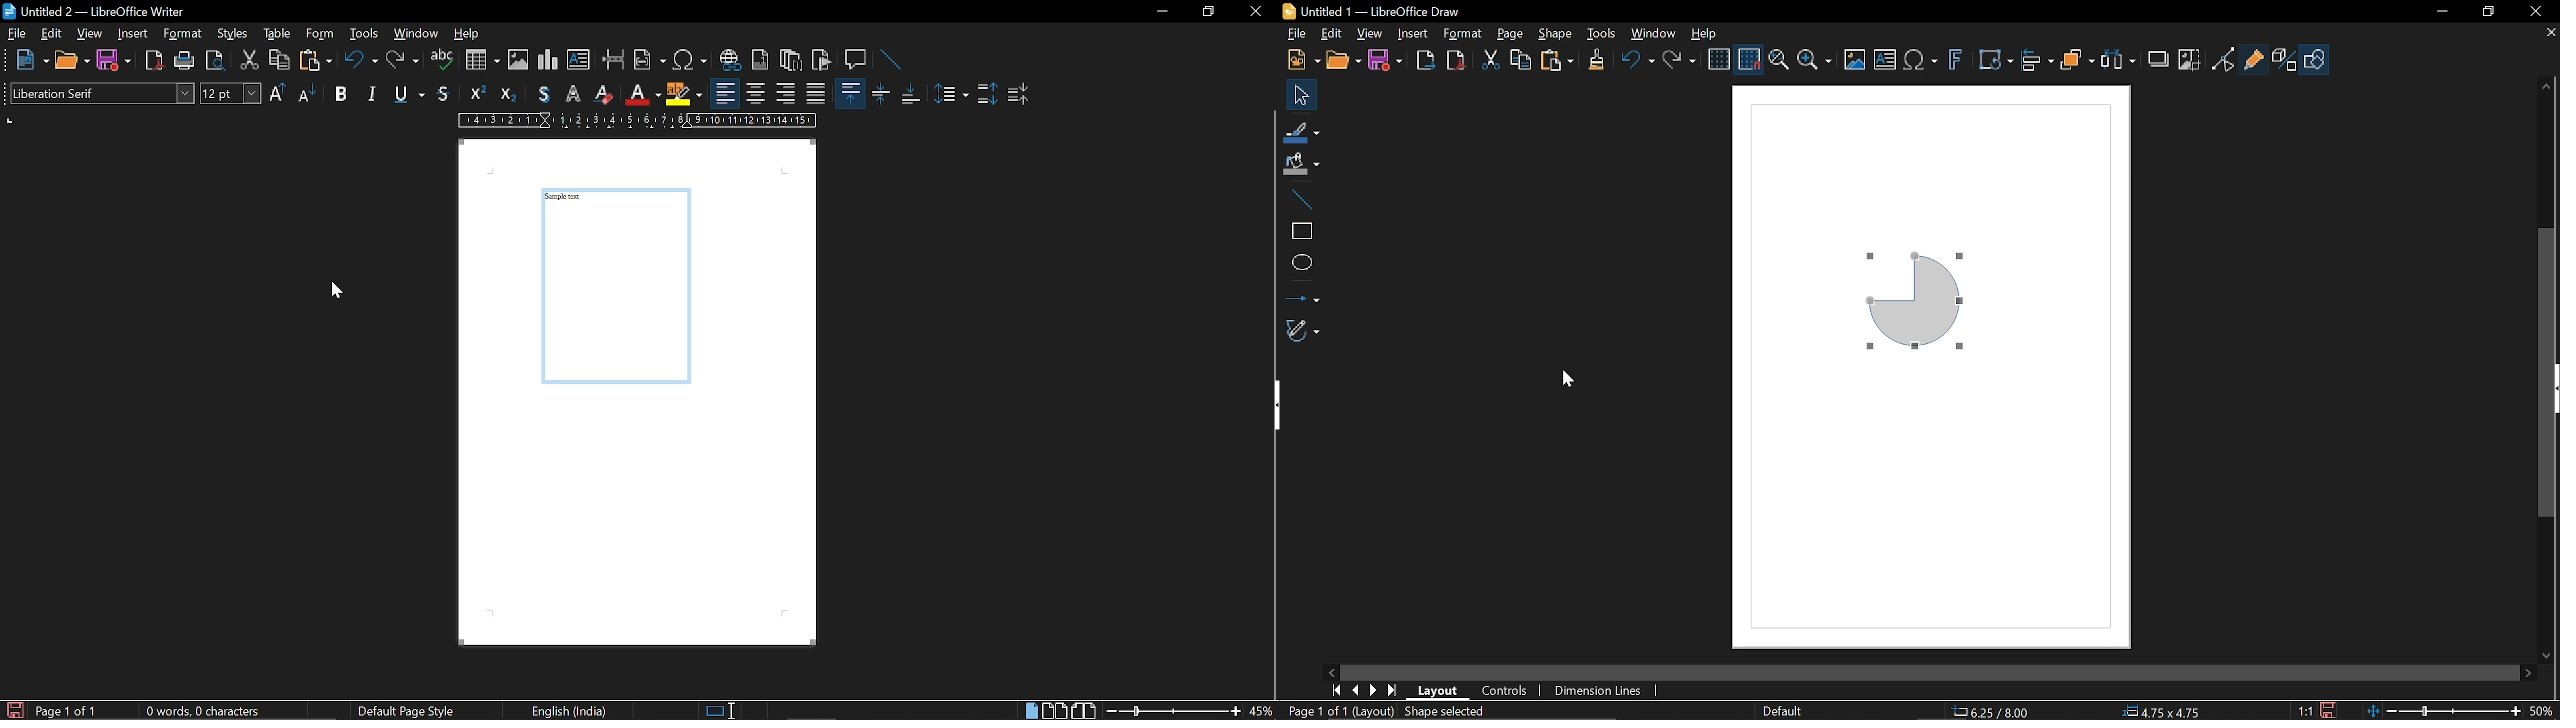 This screenshot has width=2576, height=728. I want to click on Move right, so click(2530, 672).